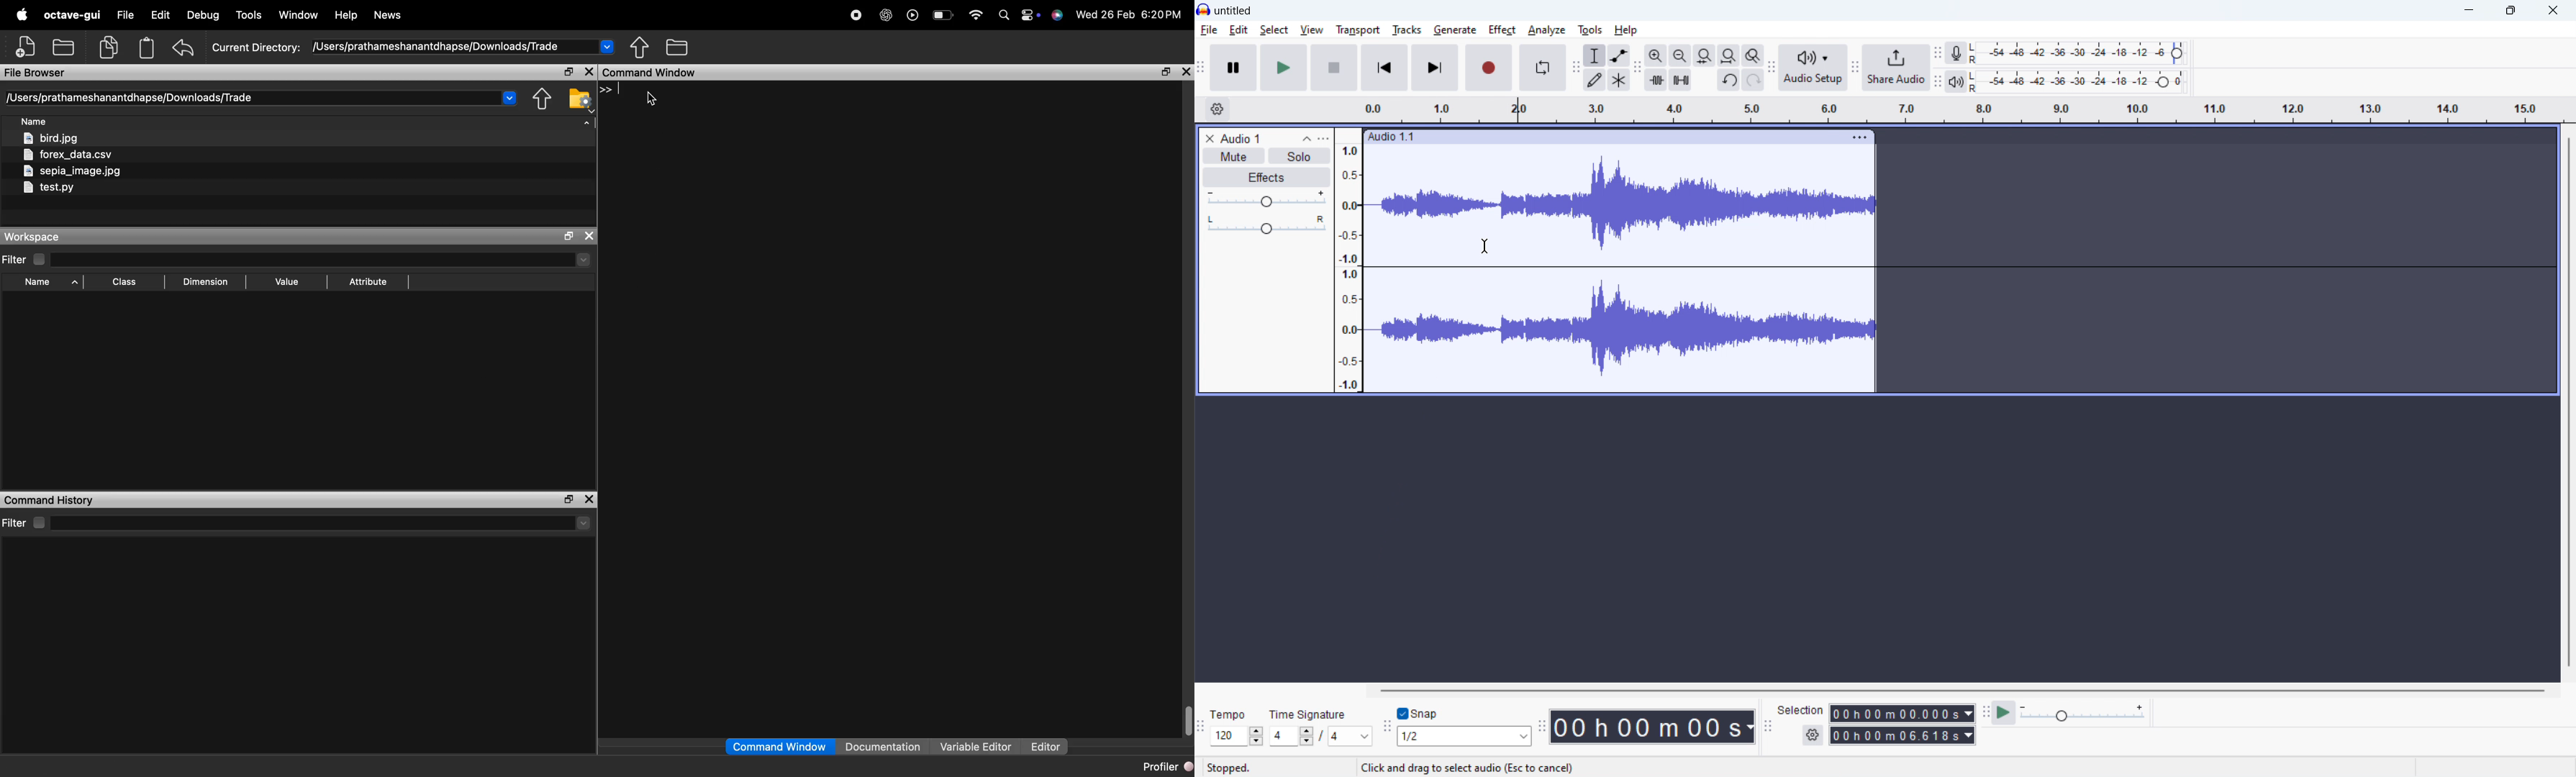  What do you see at coordinates (1217, 109) in the screenshot?
I see `timeline settings` at bounding box center [1217, 109].